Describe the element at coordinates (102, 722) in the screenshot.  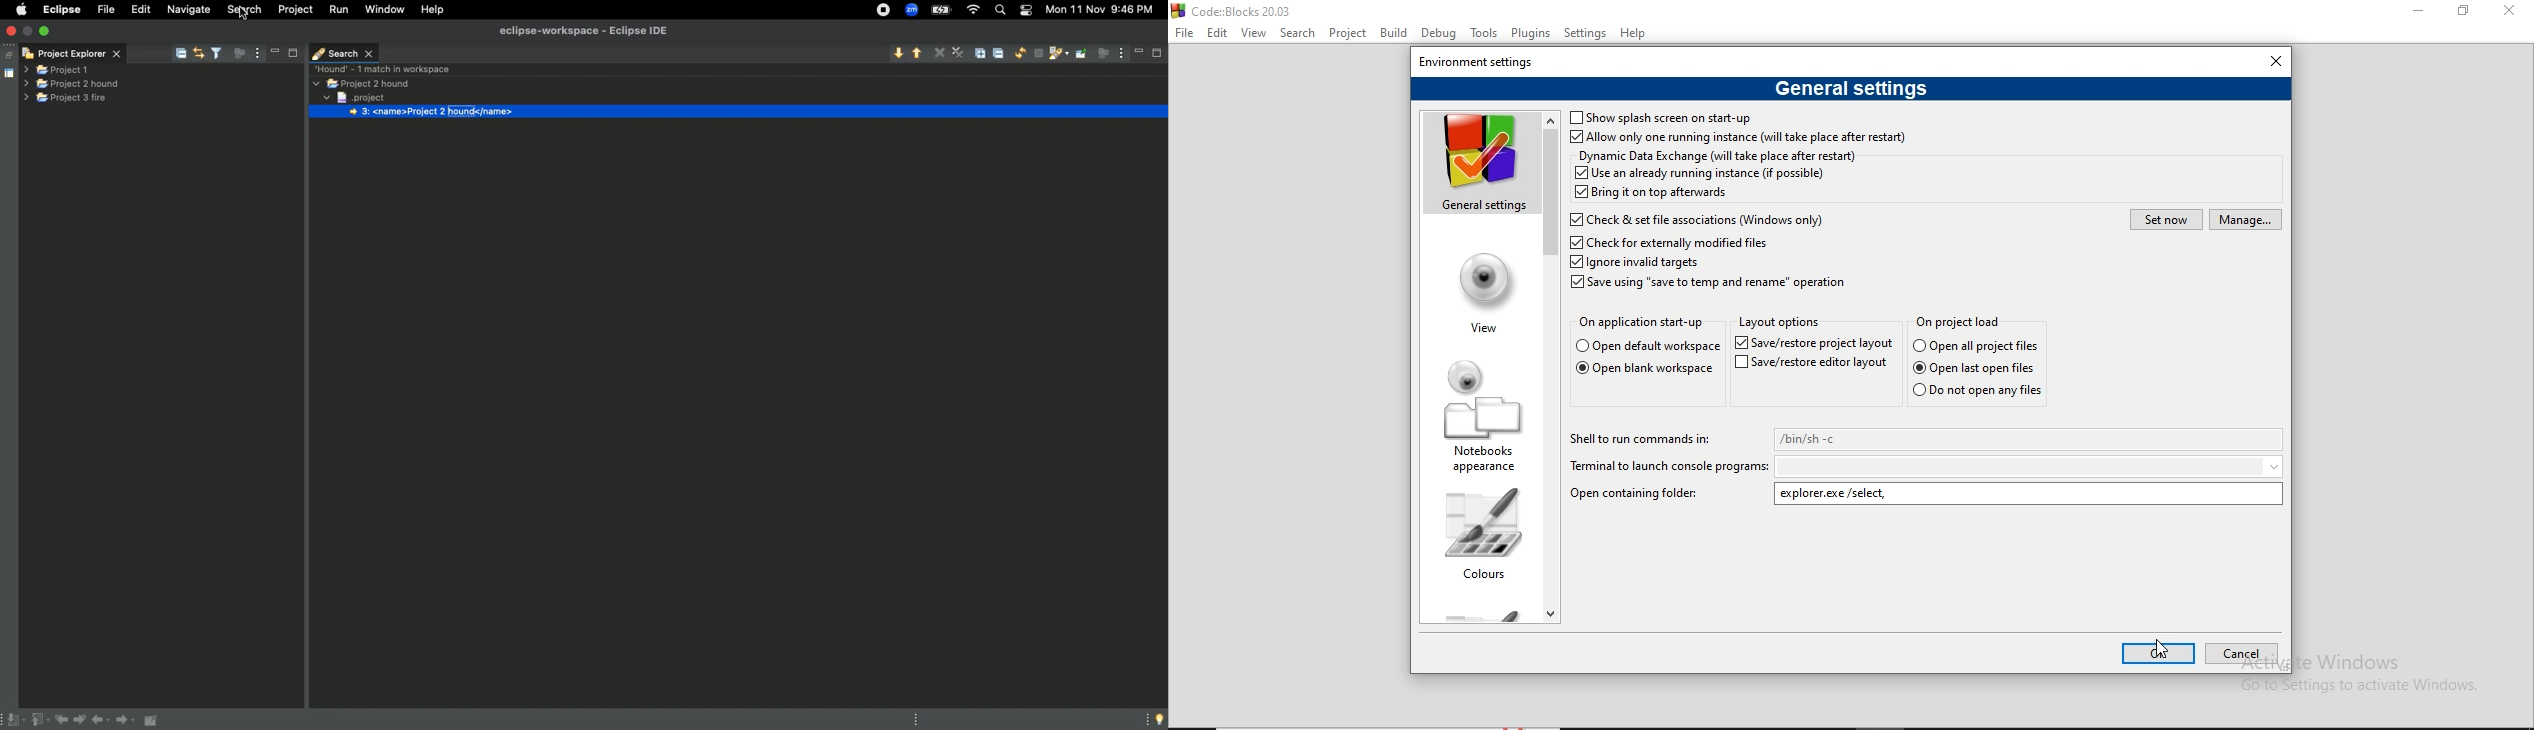
I see `Back` at that location.